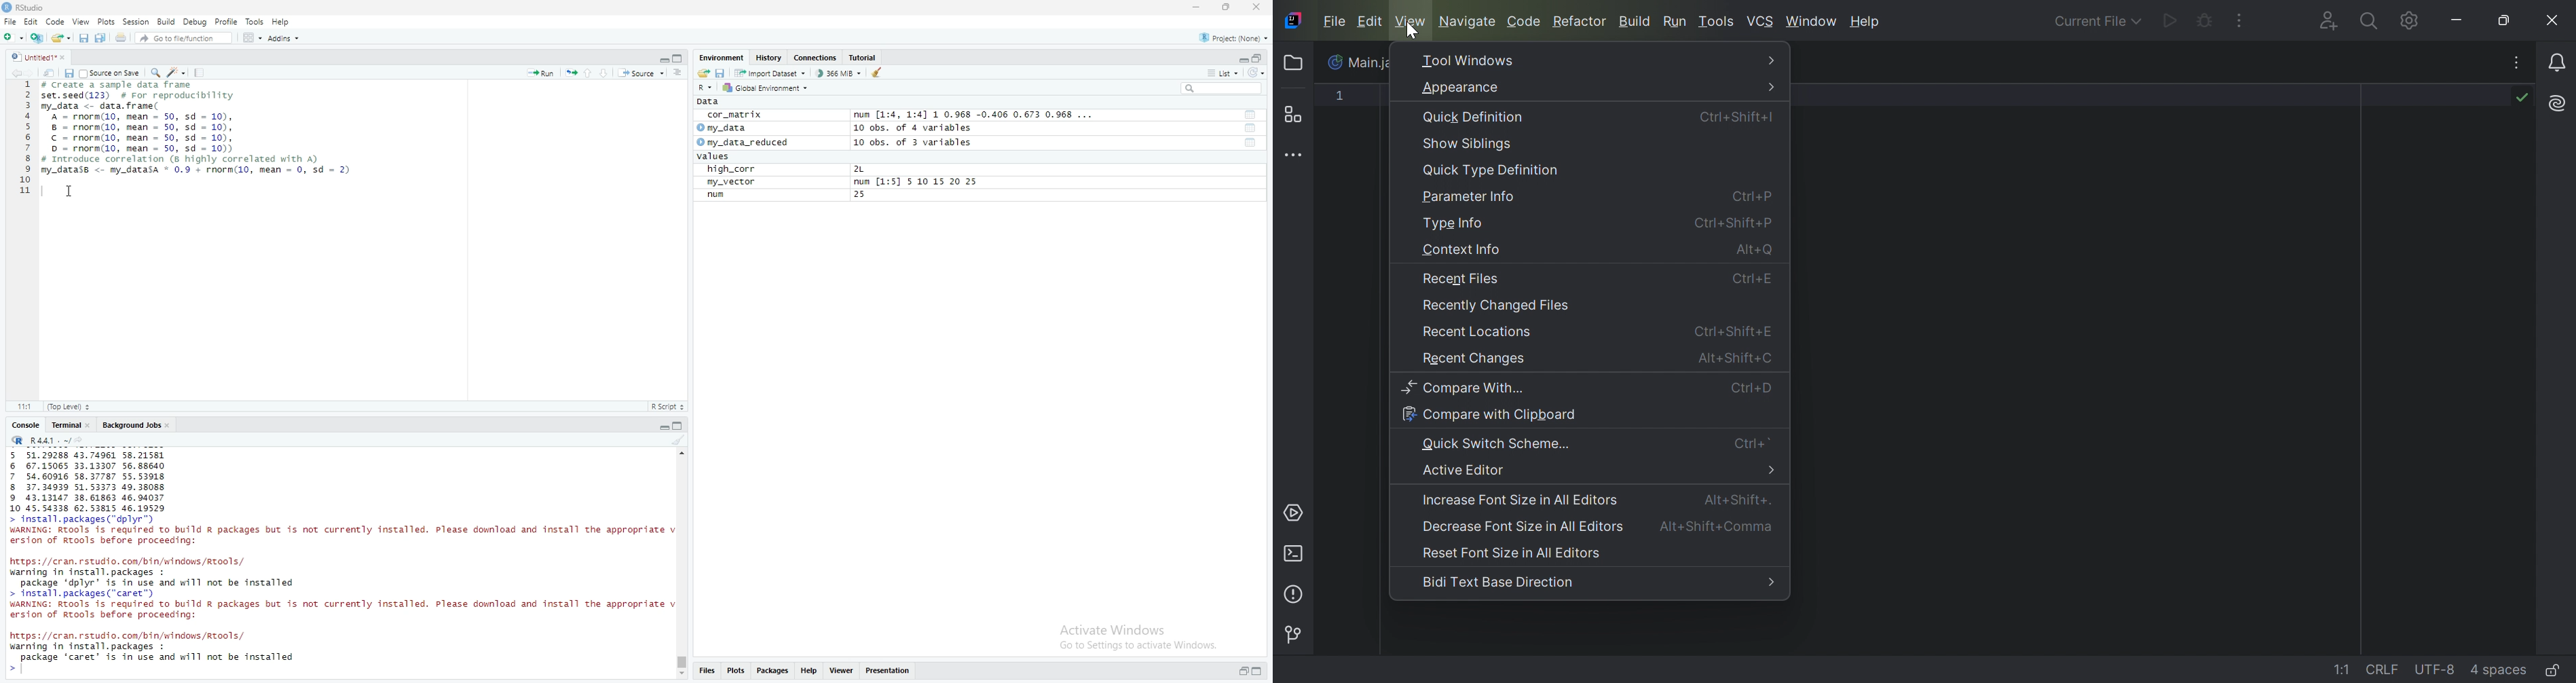 The image size is (2576, 700). What do you see at coordinates (735, 670) in the screenshot?
I see `Plots` at bounding box center [735, 670].